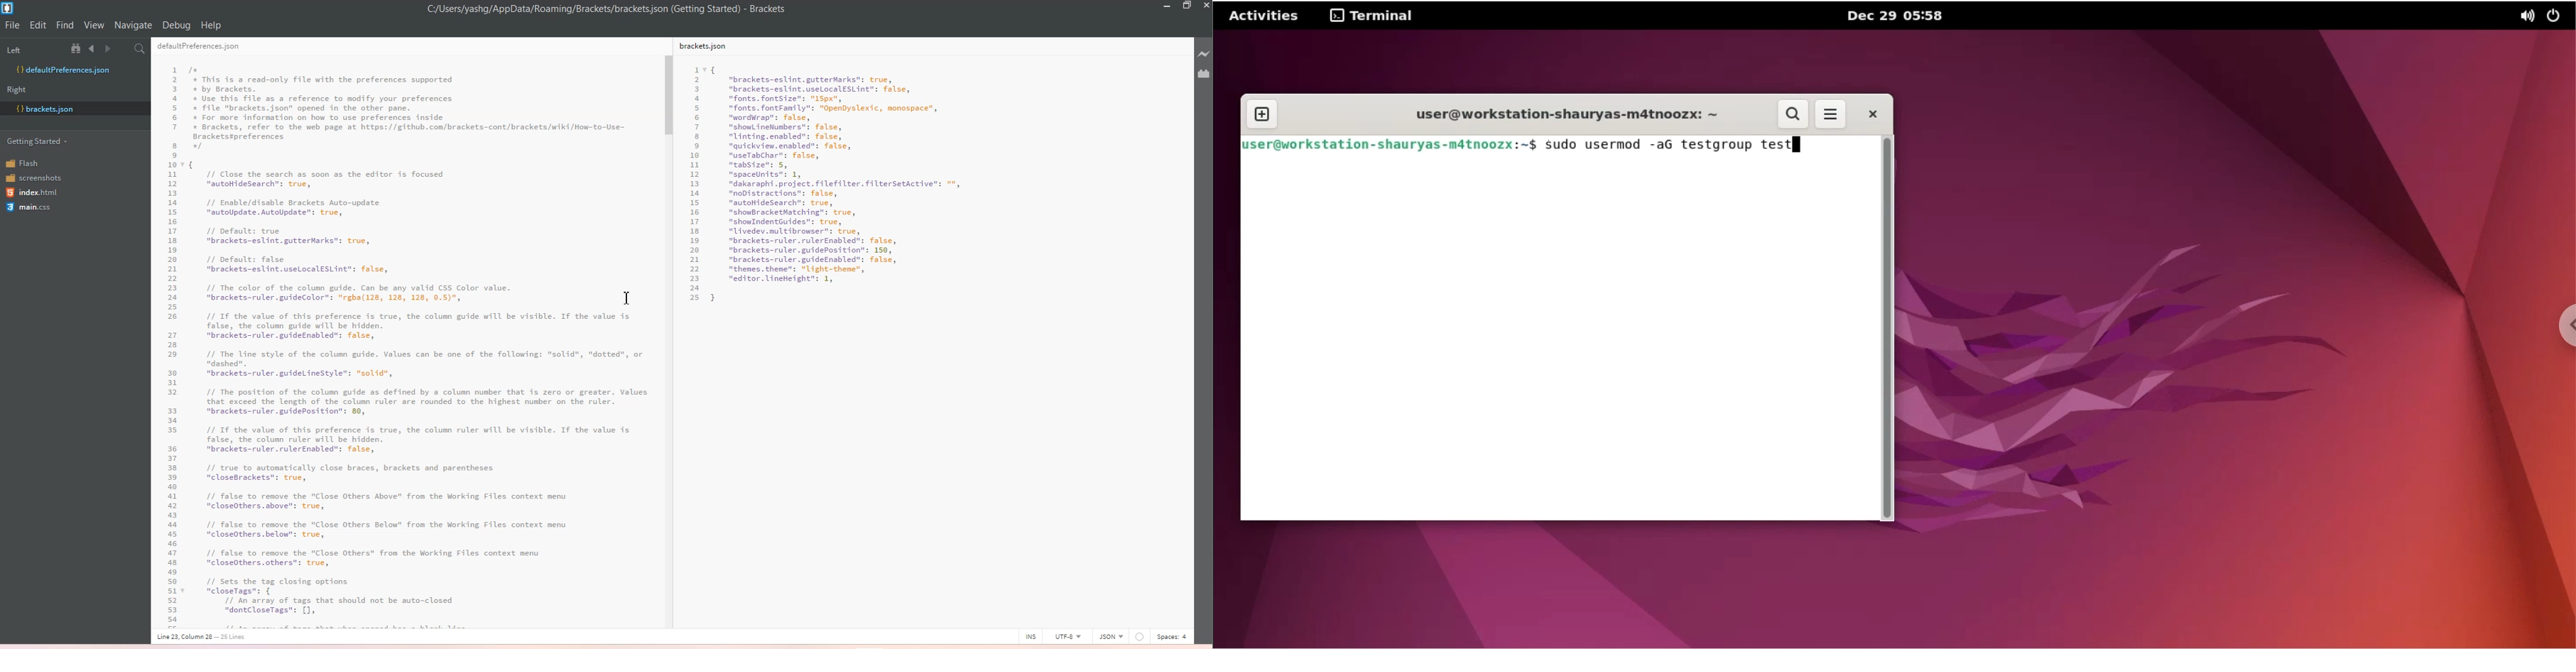 This screenshot has width=2576, height=672. What do you see at coordinates (110, 49) in the screenshot?
I see `Navigate Forwards` at bounding box center [110, 49].